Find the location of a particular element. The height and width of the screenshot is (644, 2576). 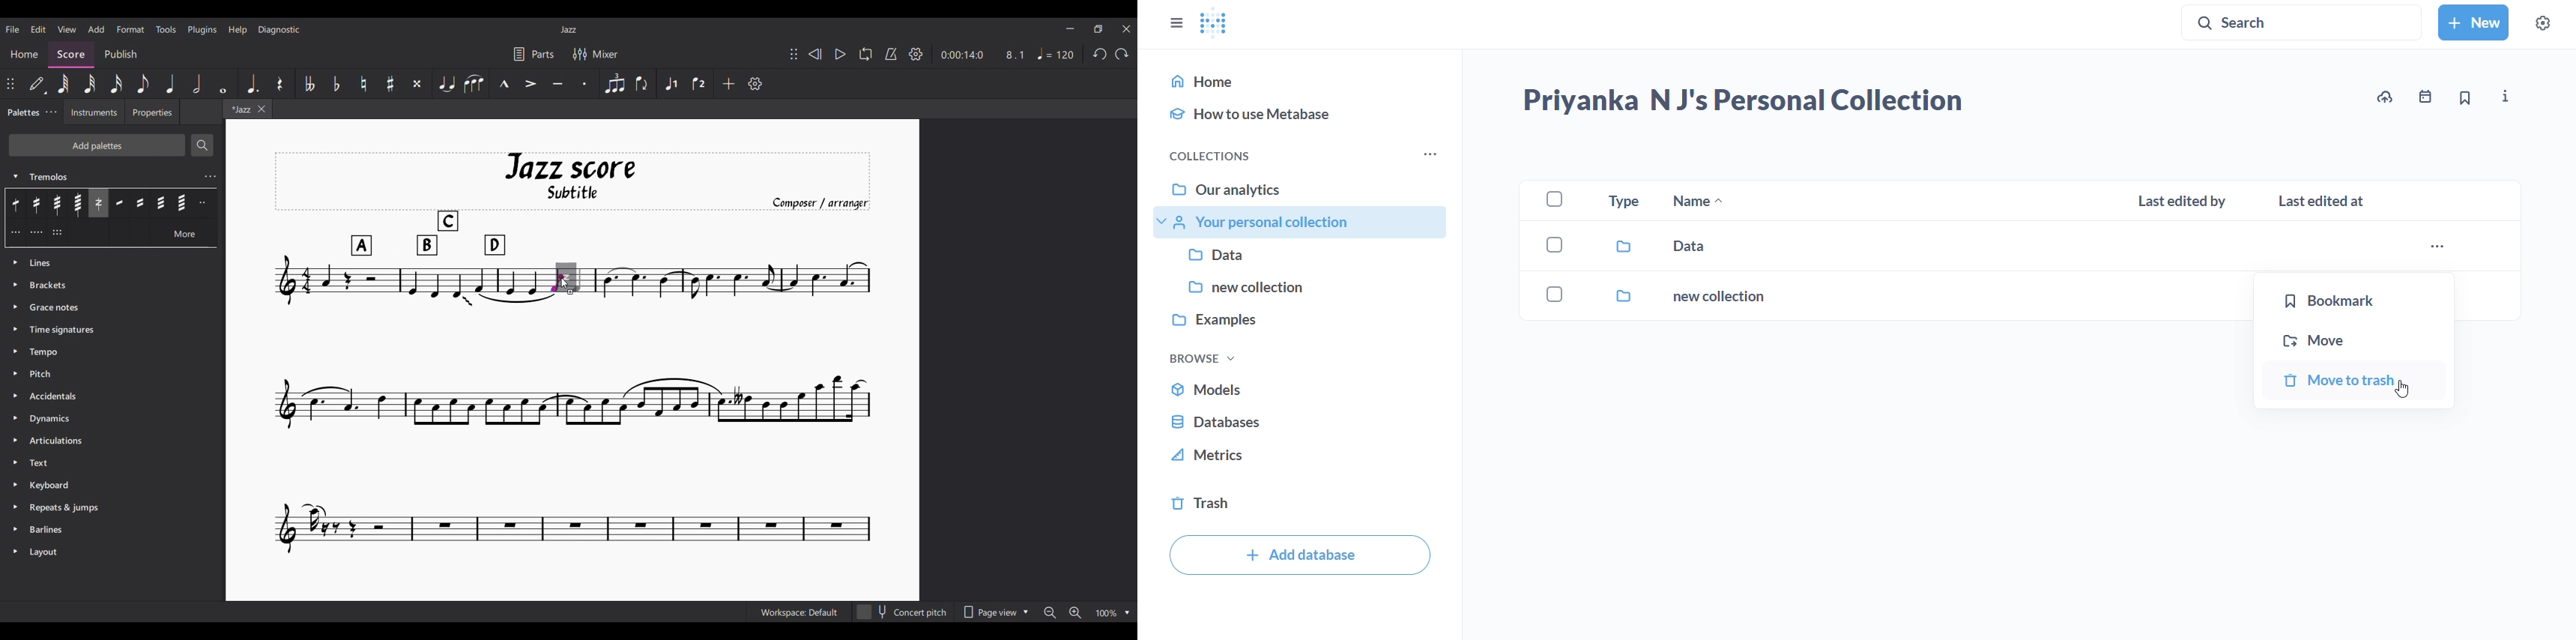

Show in smaller tab is located at coordinates (1098, 28).